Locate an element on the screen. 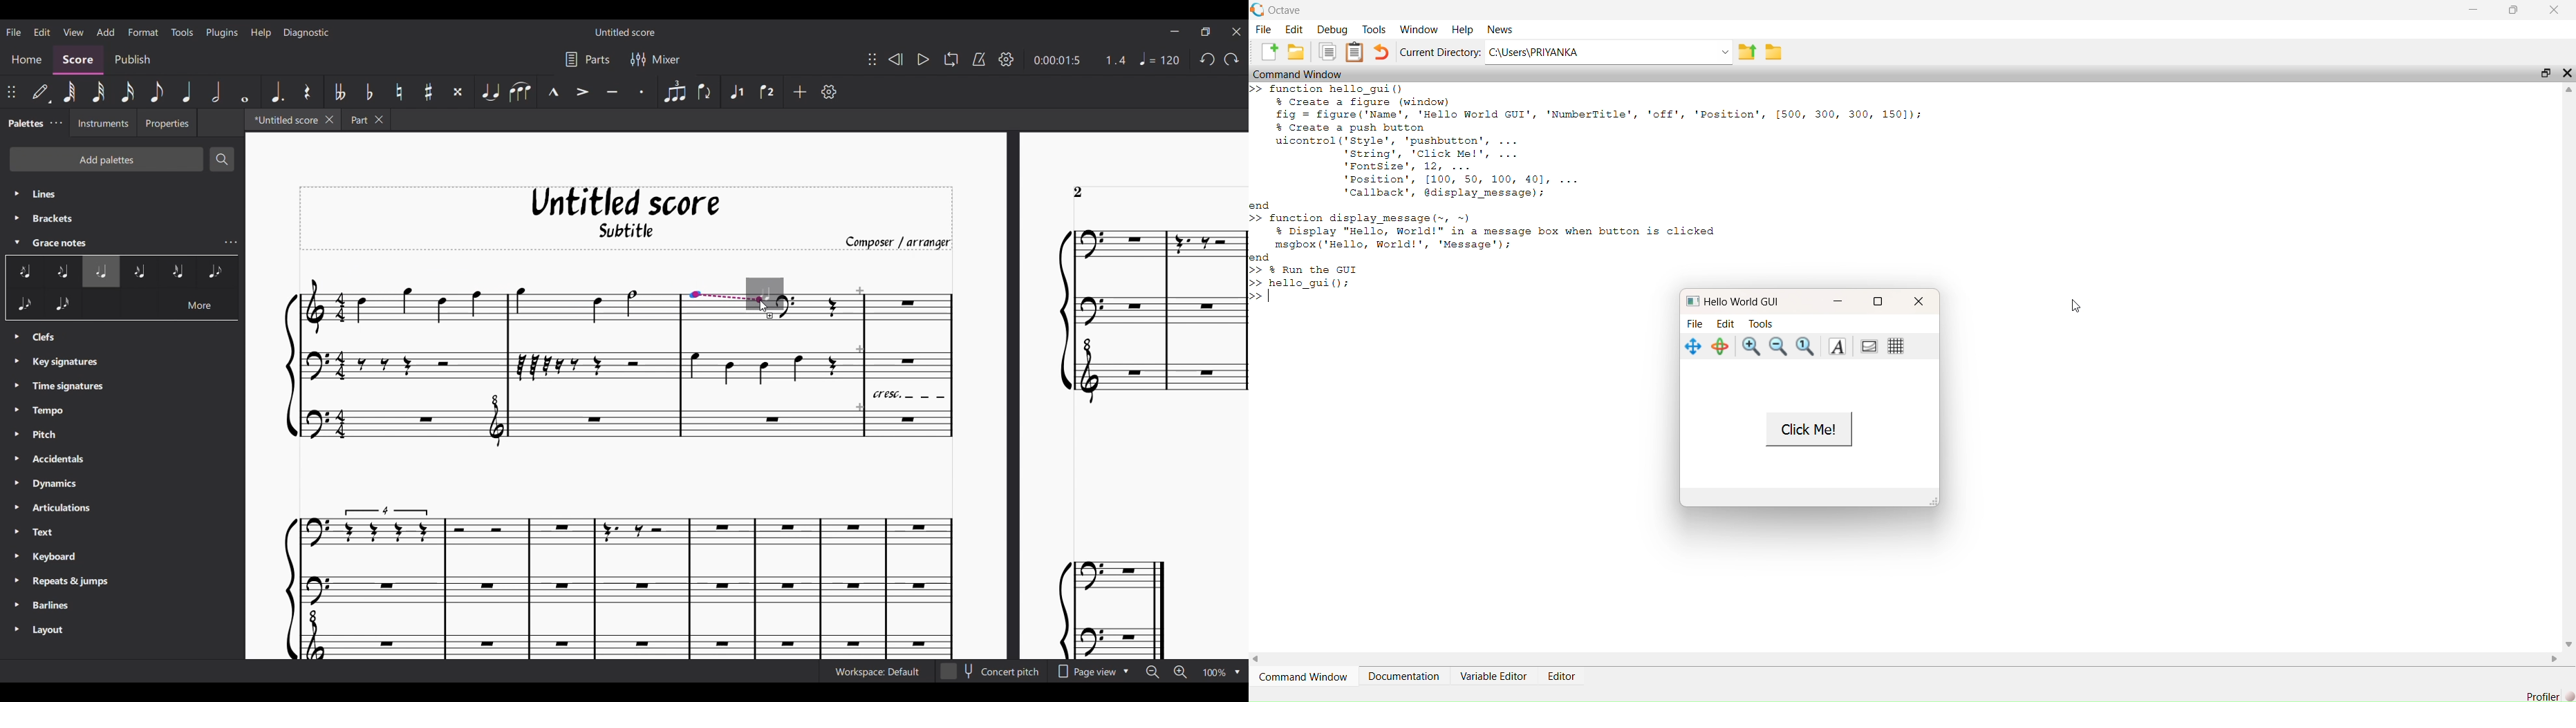 The height and width of the screenshot is (728, 2576). Indicates note the grace note is going to get attached to is located at coordinates (728, 297).